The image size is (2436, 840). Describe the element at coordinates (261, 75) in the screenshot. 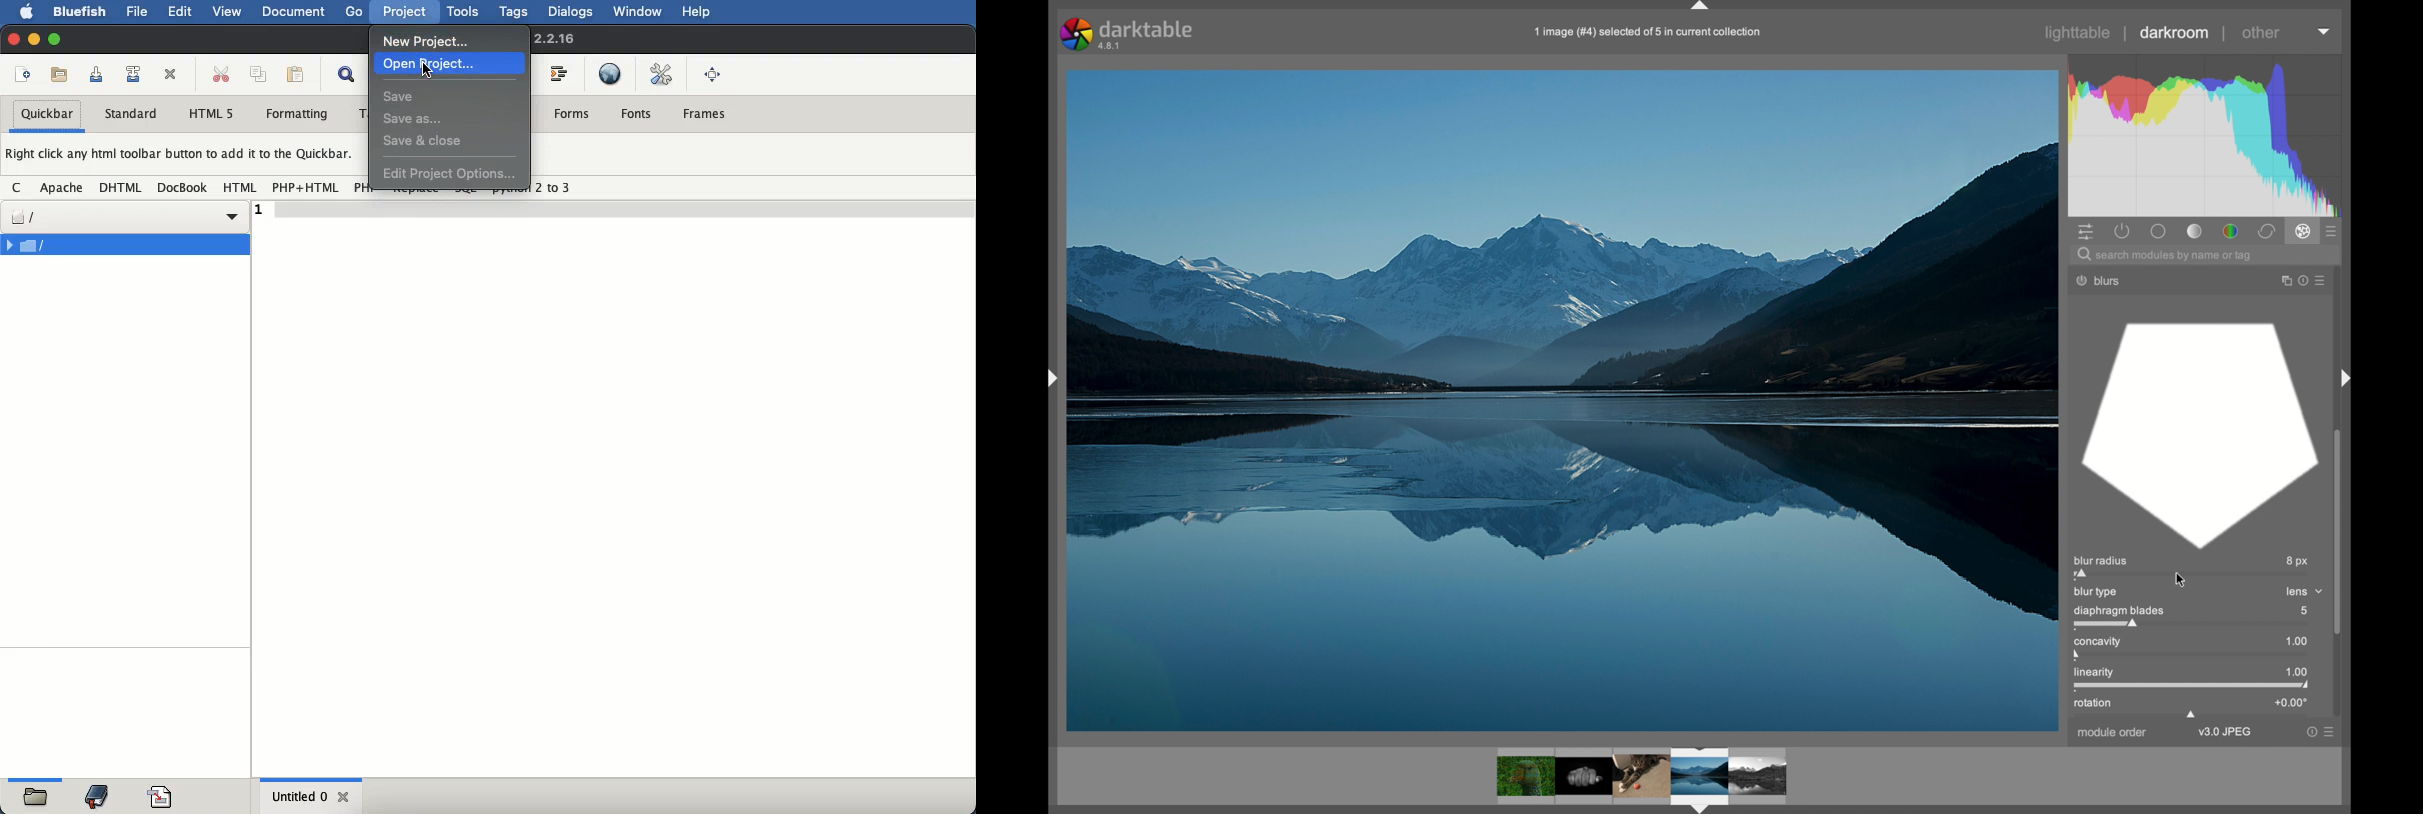

I see `copy` at that location.